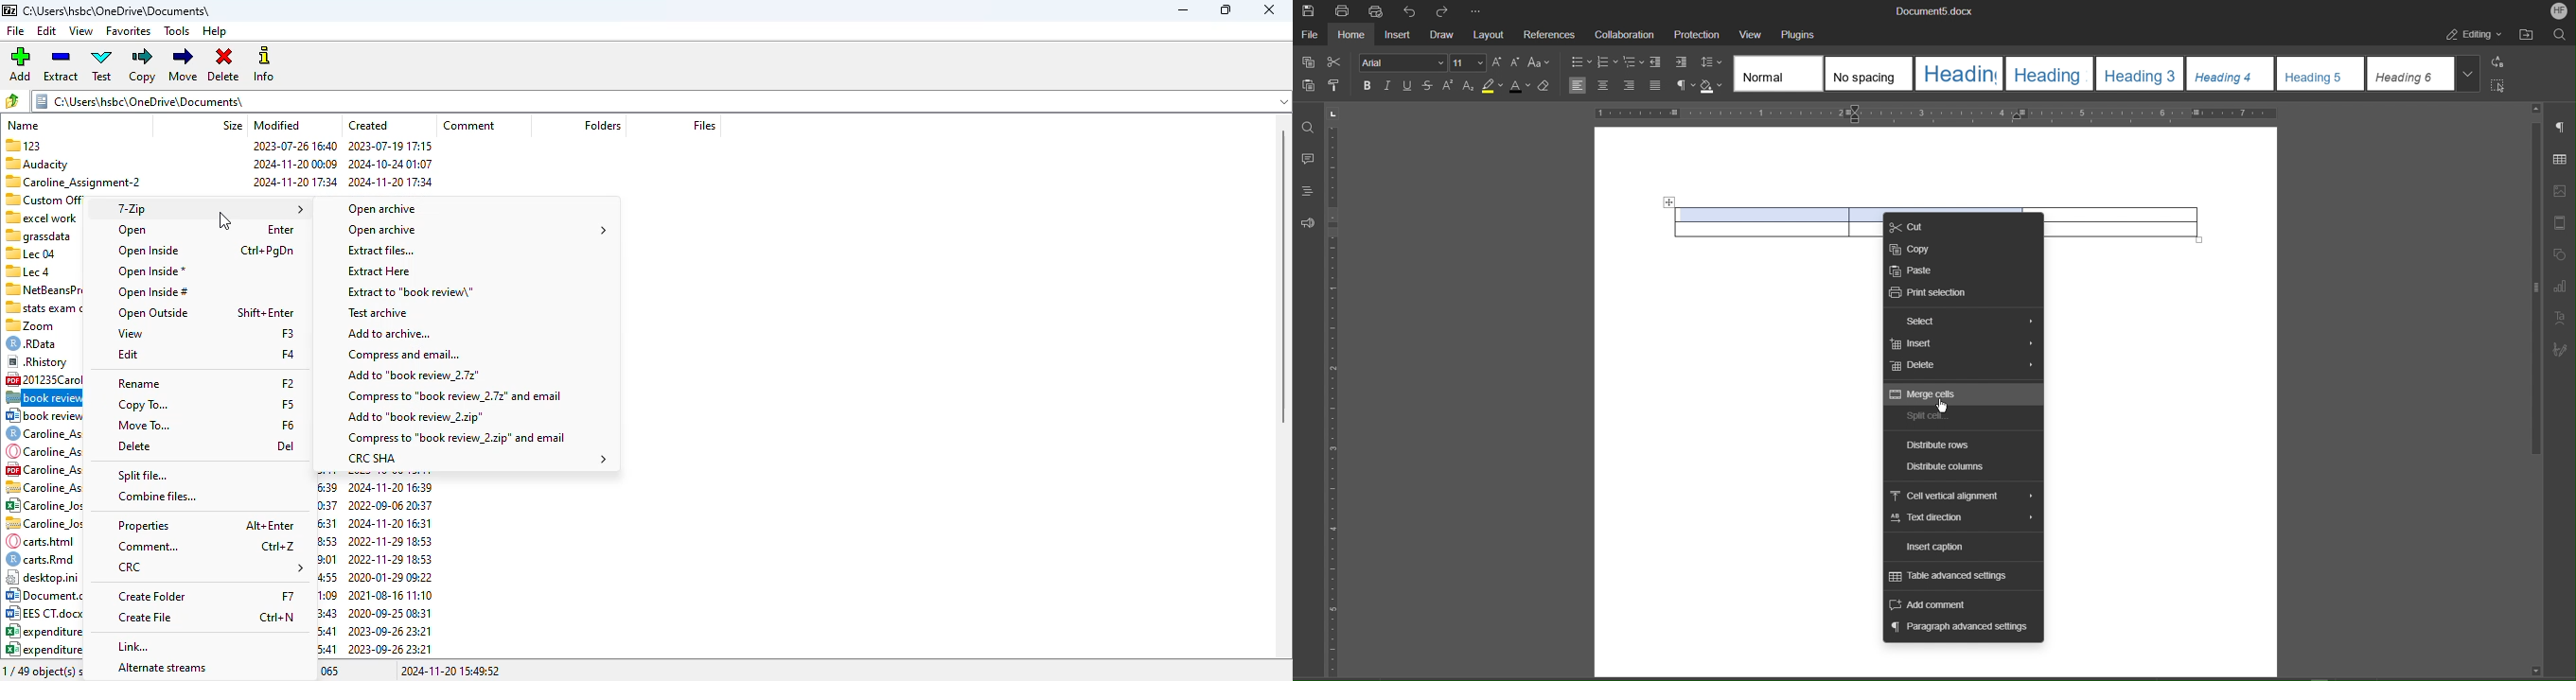  Describe the element at coordinates (1368, 86) in the screenshot. I see `Bold` at that location.